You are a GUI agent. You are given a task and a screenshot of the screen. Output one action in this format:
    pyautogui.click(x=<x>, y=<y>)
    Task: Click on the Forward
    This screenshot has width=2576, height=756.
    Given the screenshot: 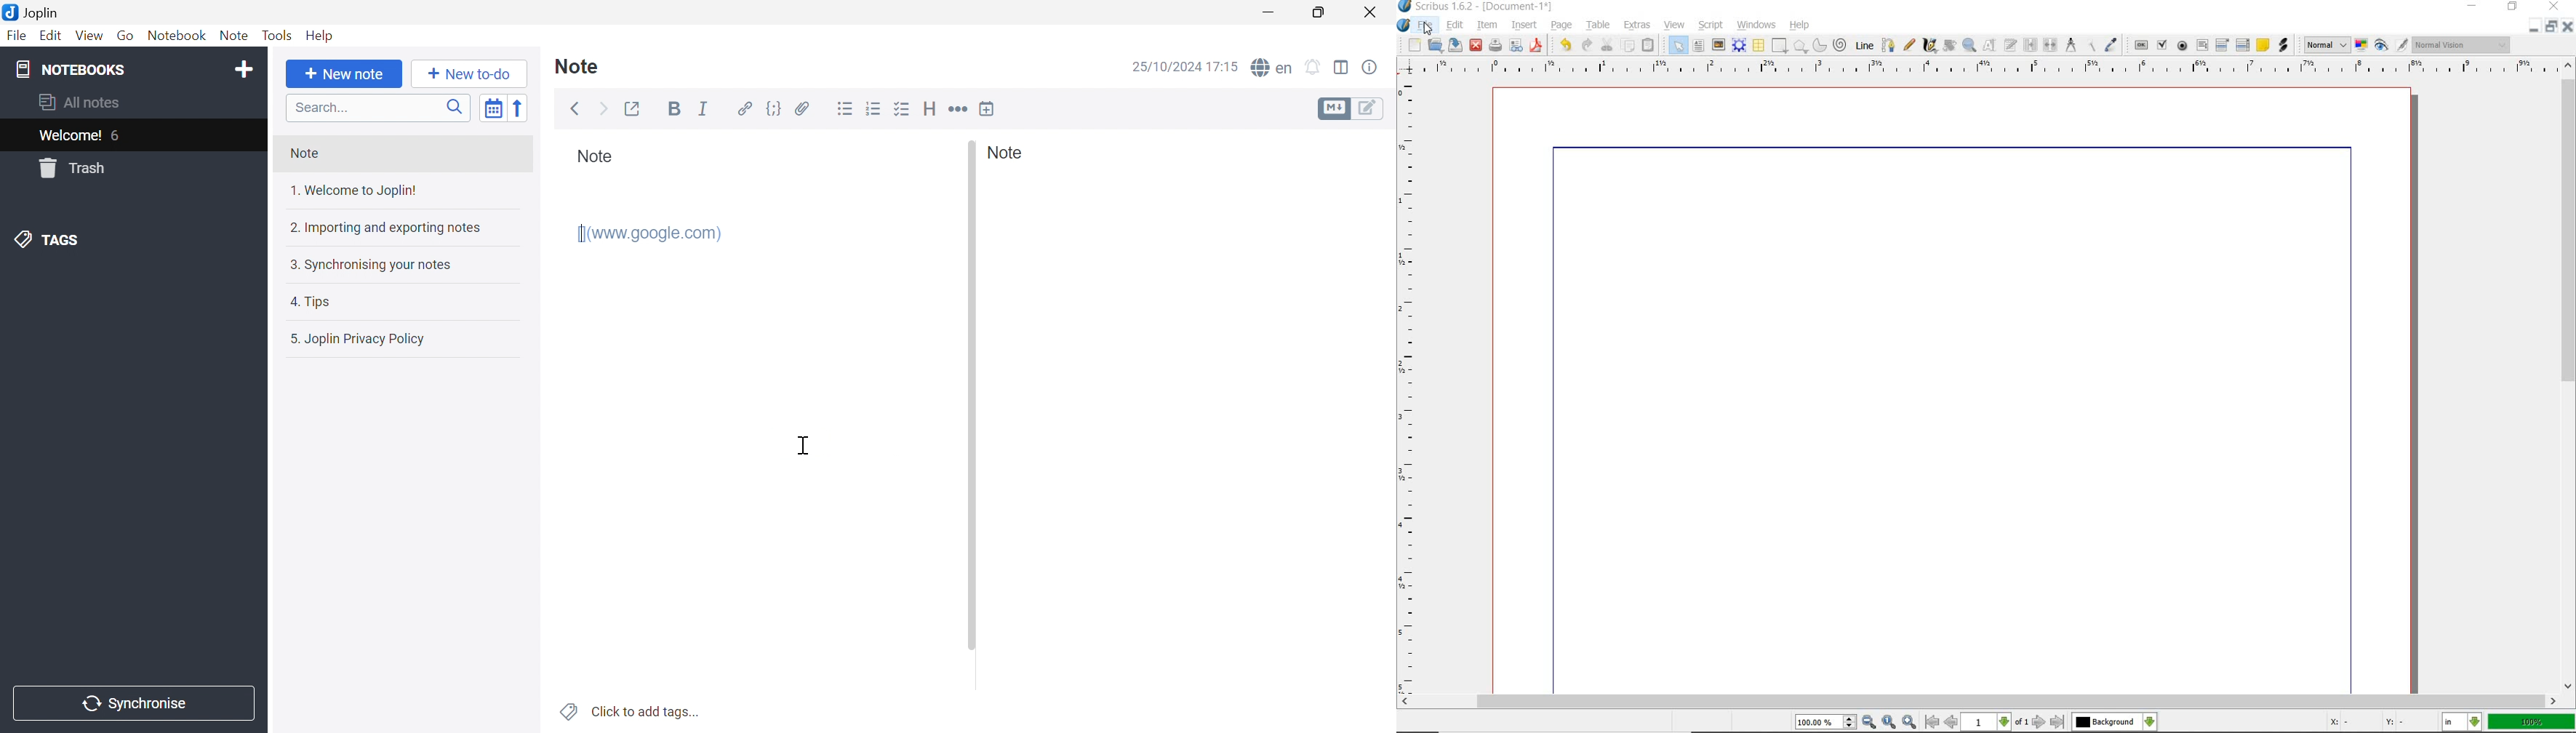 What is the action you would take?
    pyautogui.click(x=604, y=108)
    